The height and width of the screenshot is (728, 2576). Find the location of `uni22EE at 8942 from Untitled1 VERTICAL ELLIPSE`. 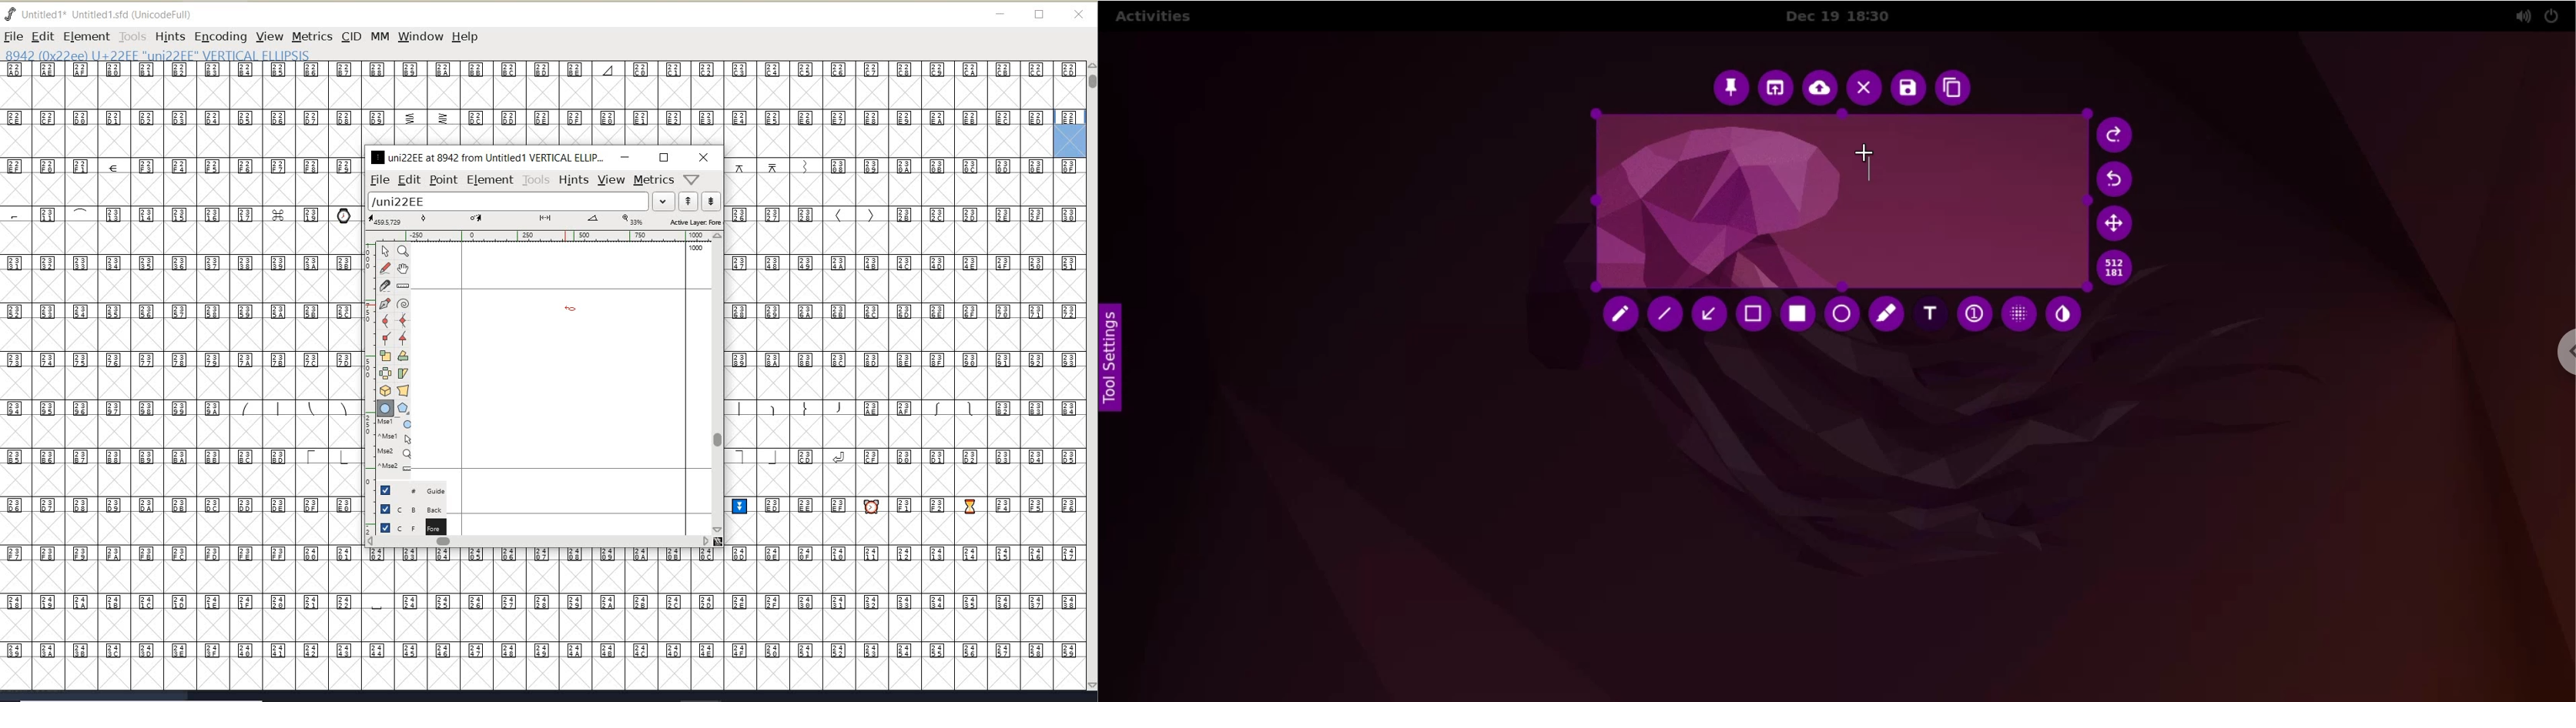

uni22EE at 8942 from Untitled1 VERTICAL ELLIPSE is located at coordinates (488, 157).